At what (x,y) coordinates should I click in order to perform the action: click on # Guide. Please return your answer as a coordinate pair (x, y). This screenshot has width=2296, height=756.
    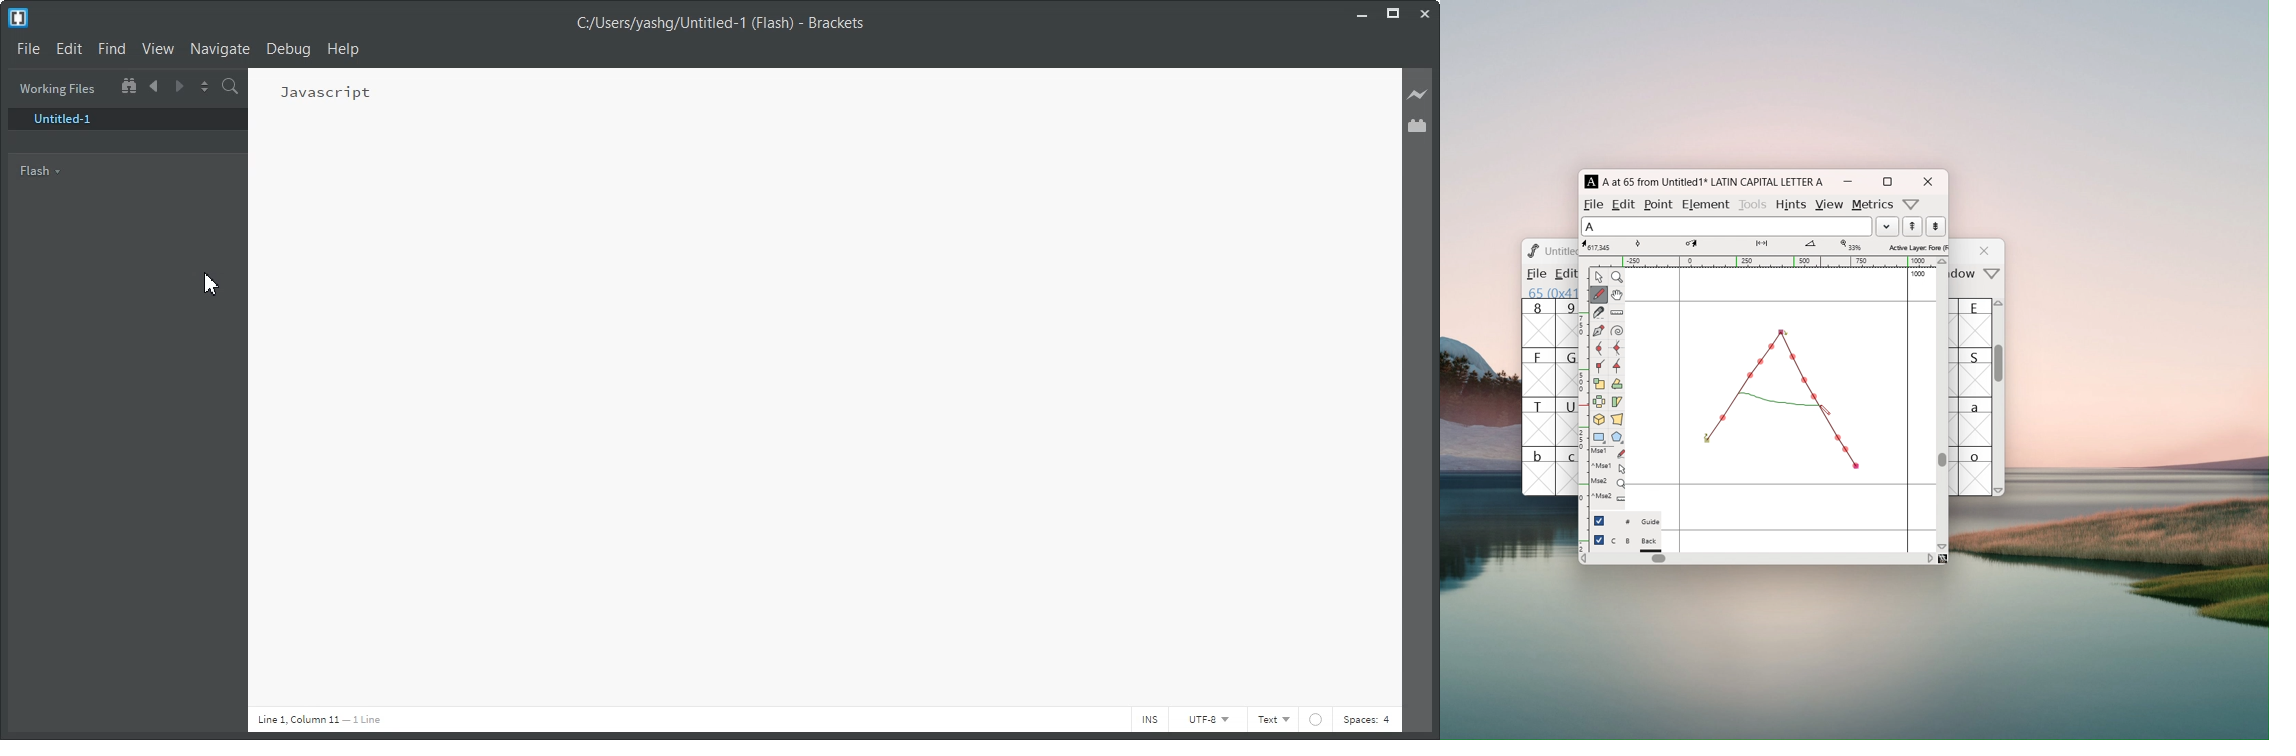
    Looking at the image, I should click on (1635, 522).